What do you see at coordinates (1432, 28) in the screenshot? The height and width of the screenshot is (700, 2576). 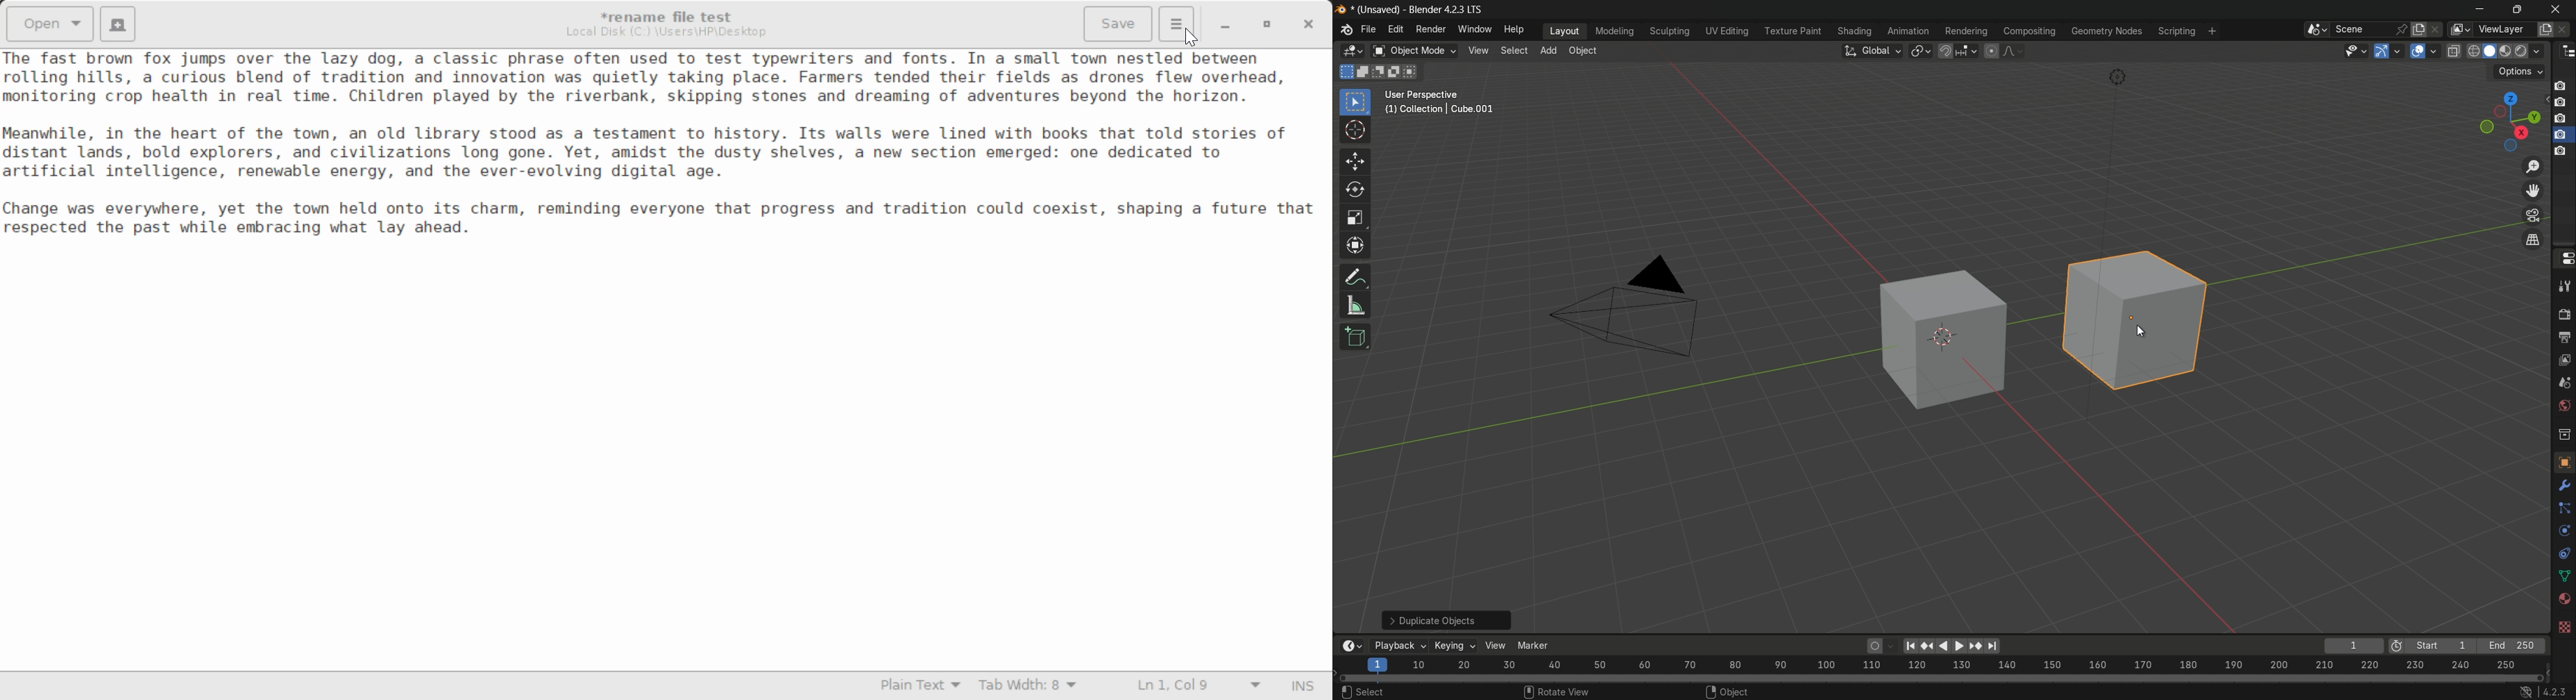 I see `render menu` at bounding box center [1432, 28].